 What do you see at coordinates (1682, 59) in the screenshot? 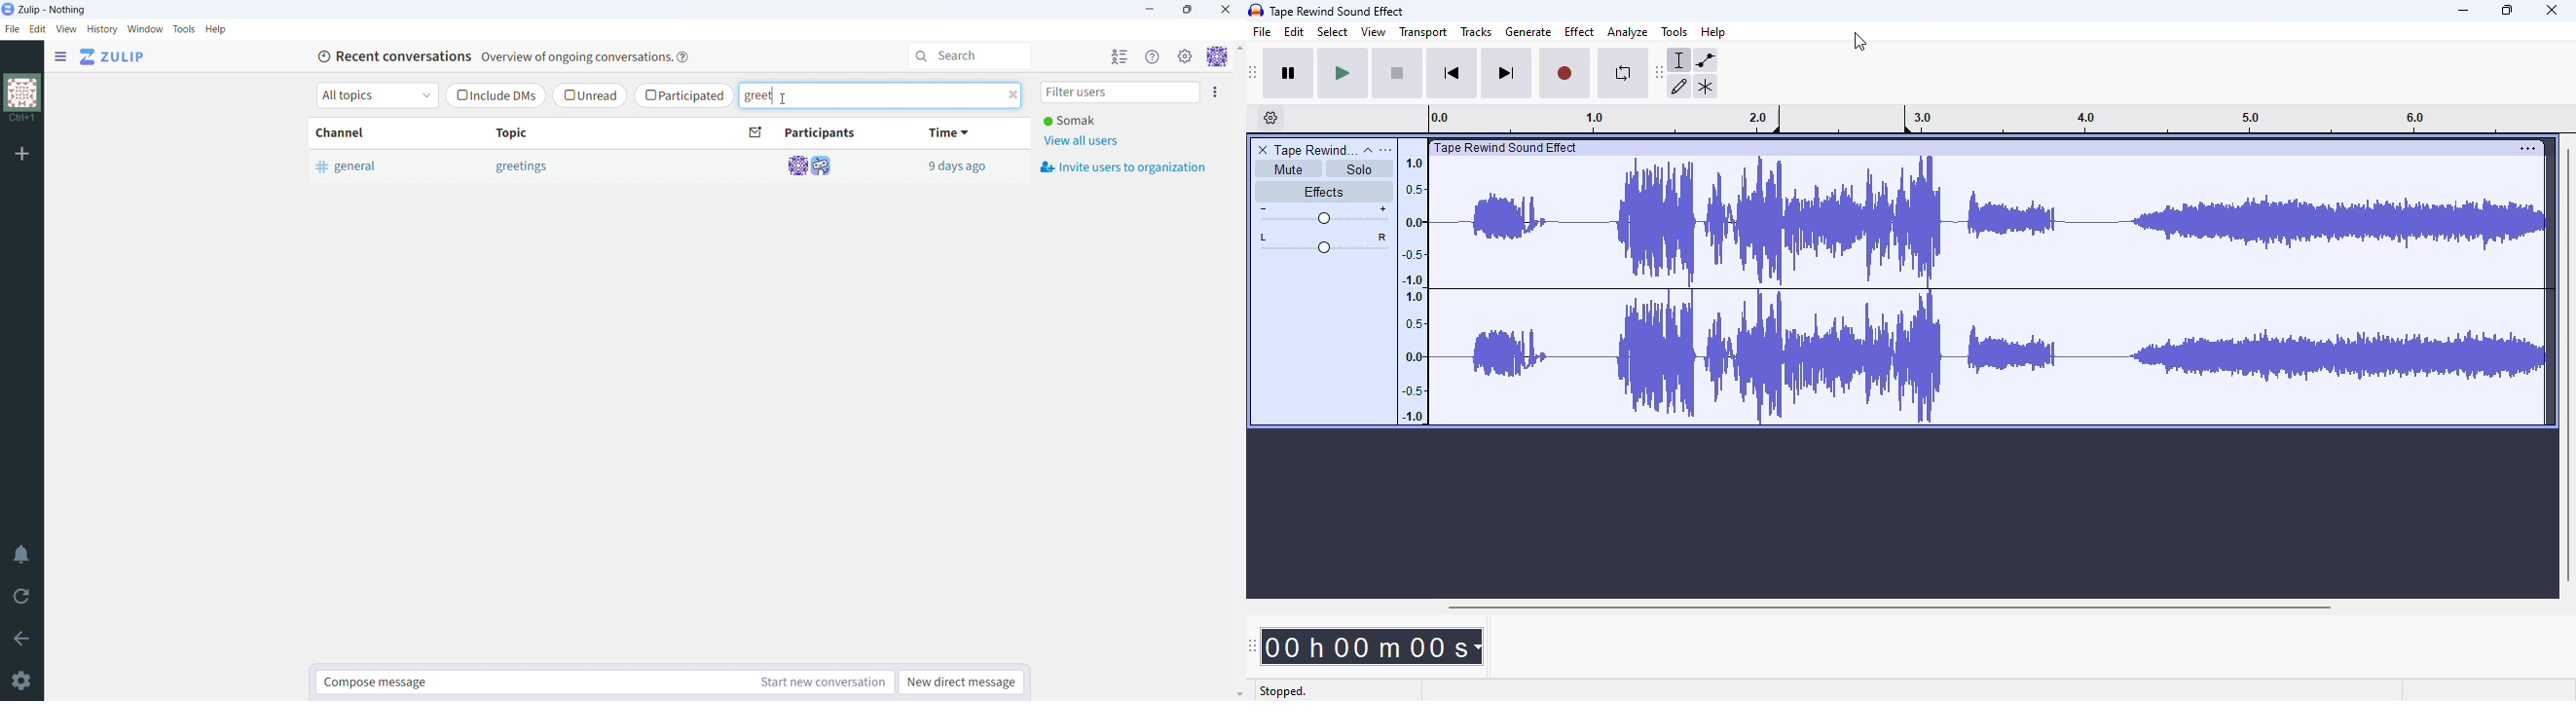
I see `selection tool` at bounding box center [1682, 59].